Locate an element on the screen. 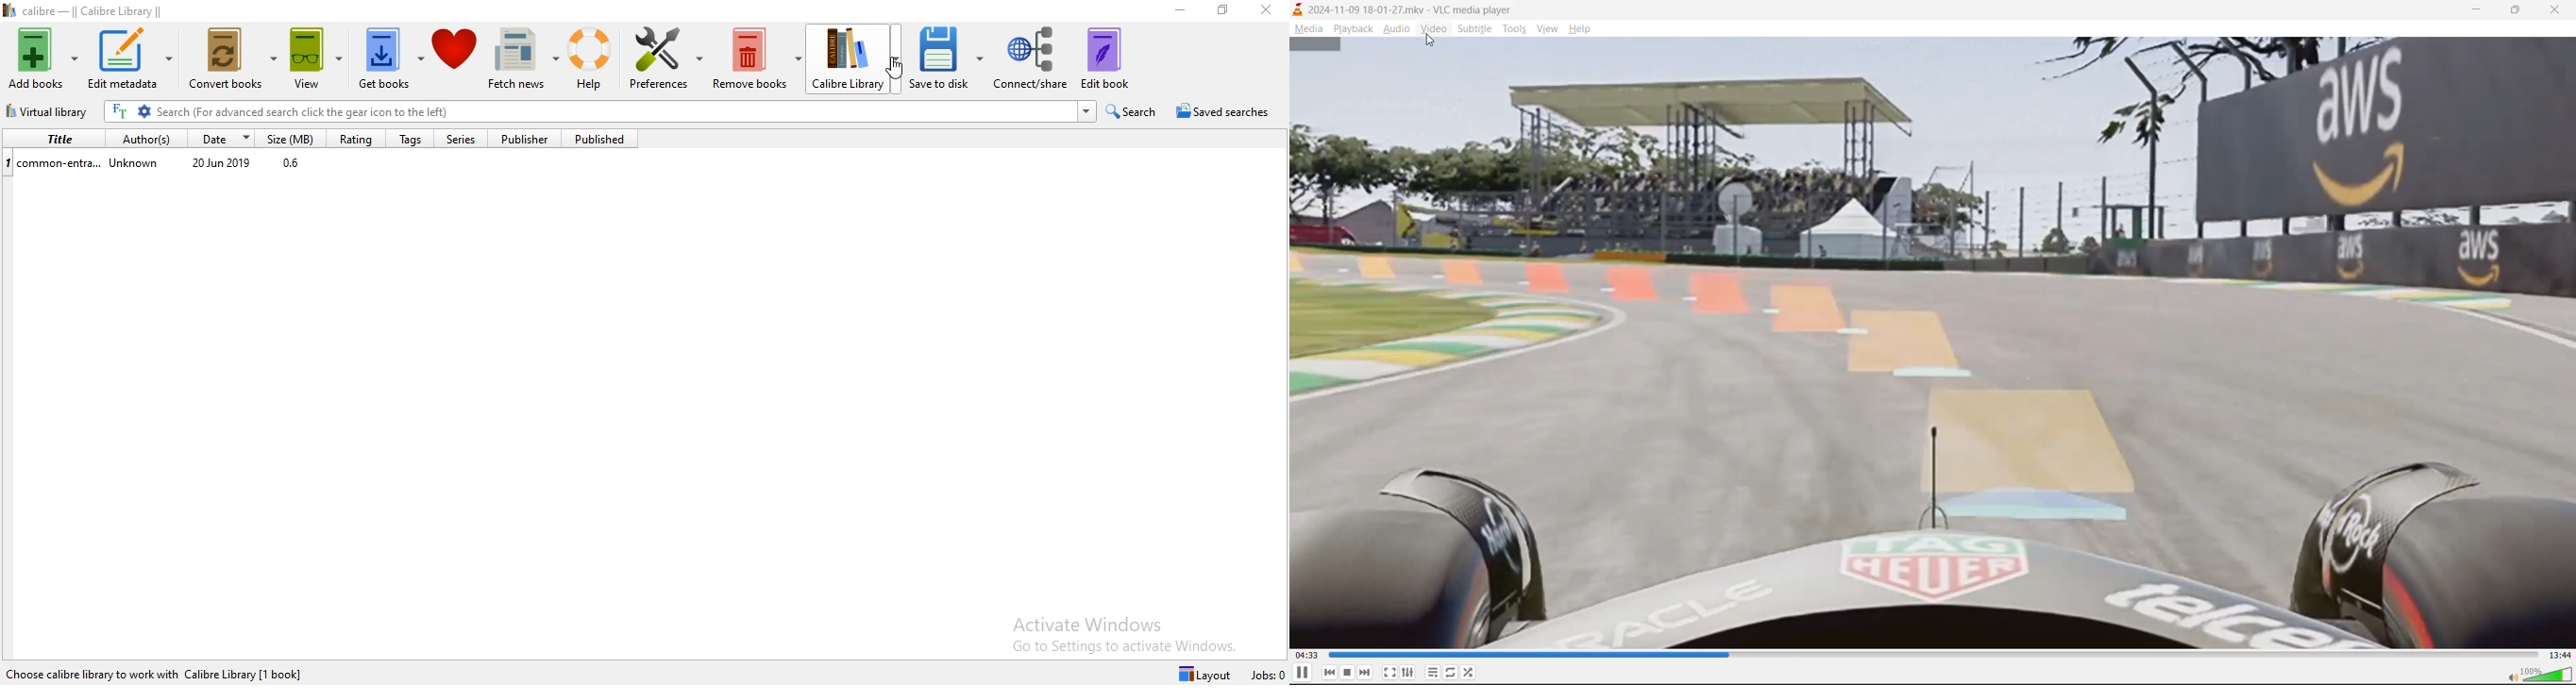 The height and width of the screenshot is (700, 2576). Search is located at coordinates (1136, 111).